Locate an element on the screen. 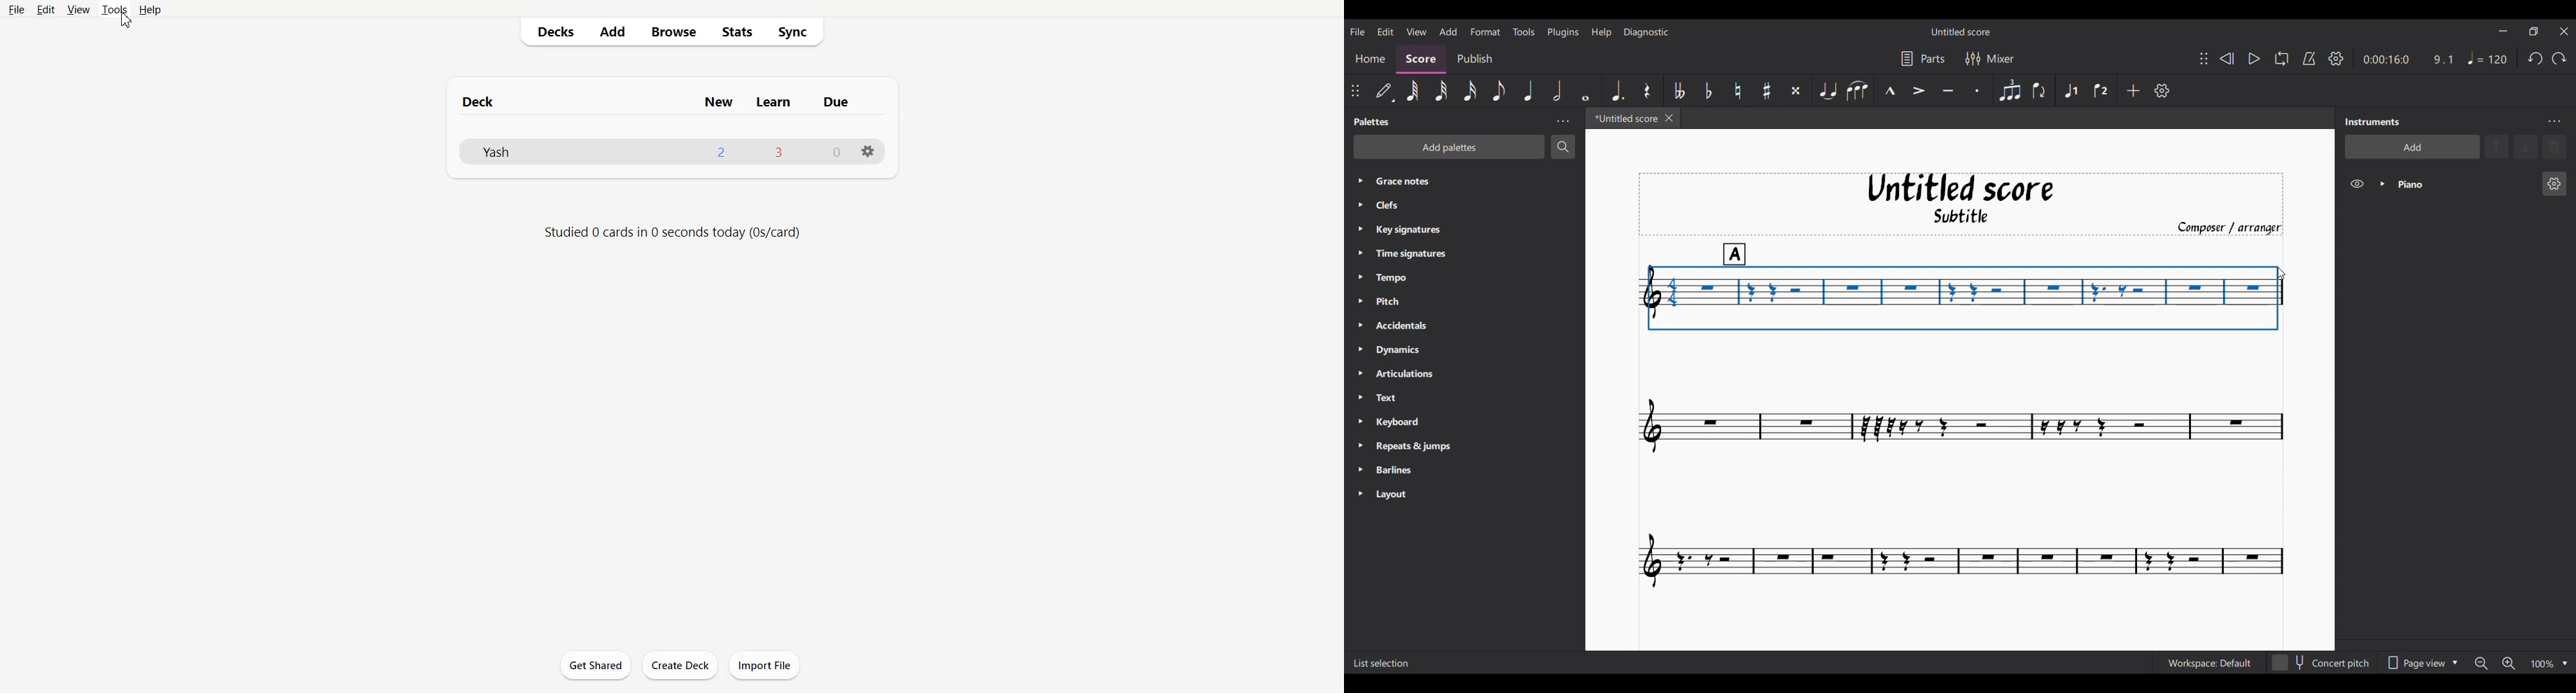 This screenshot has height=700, width=2576. Diagnostic menu is located at coordinates (1647, 32).